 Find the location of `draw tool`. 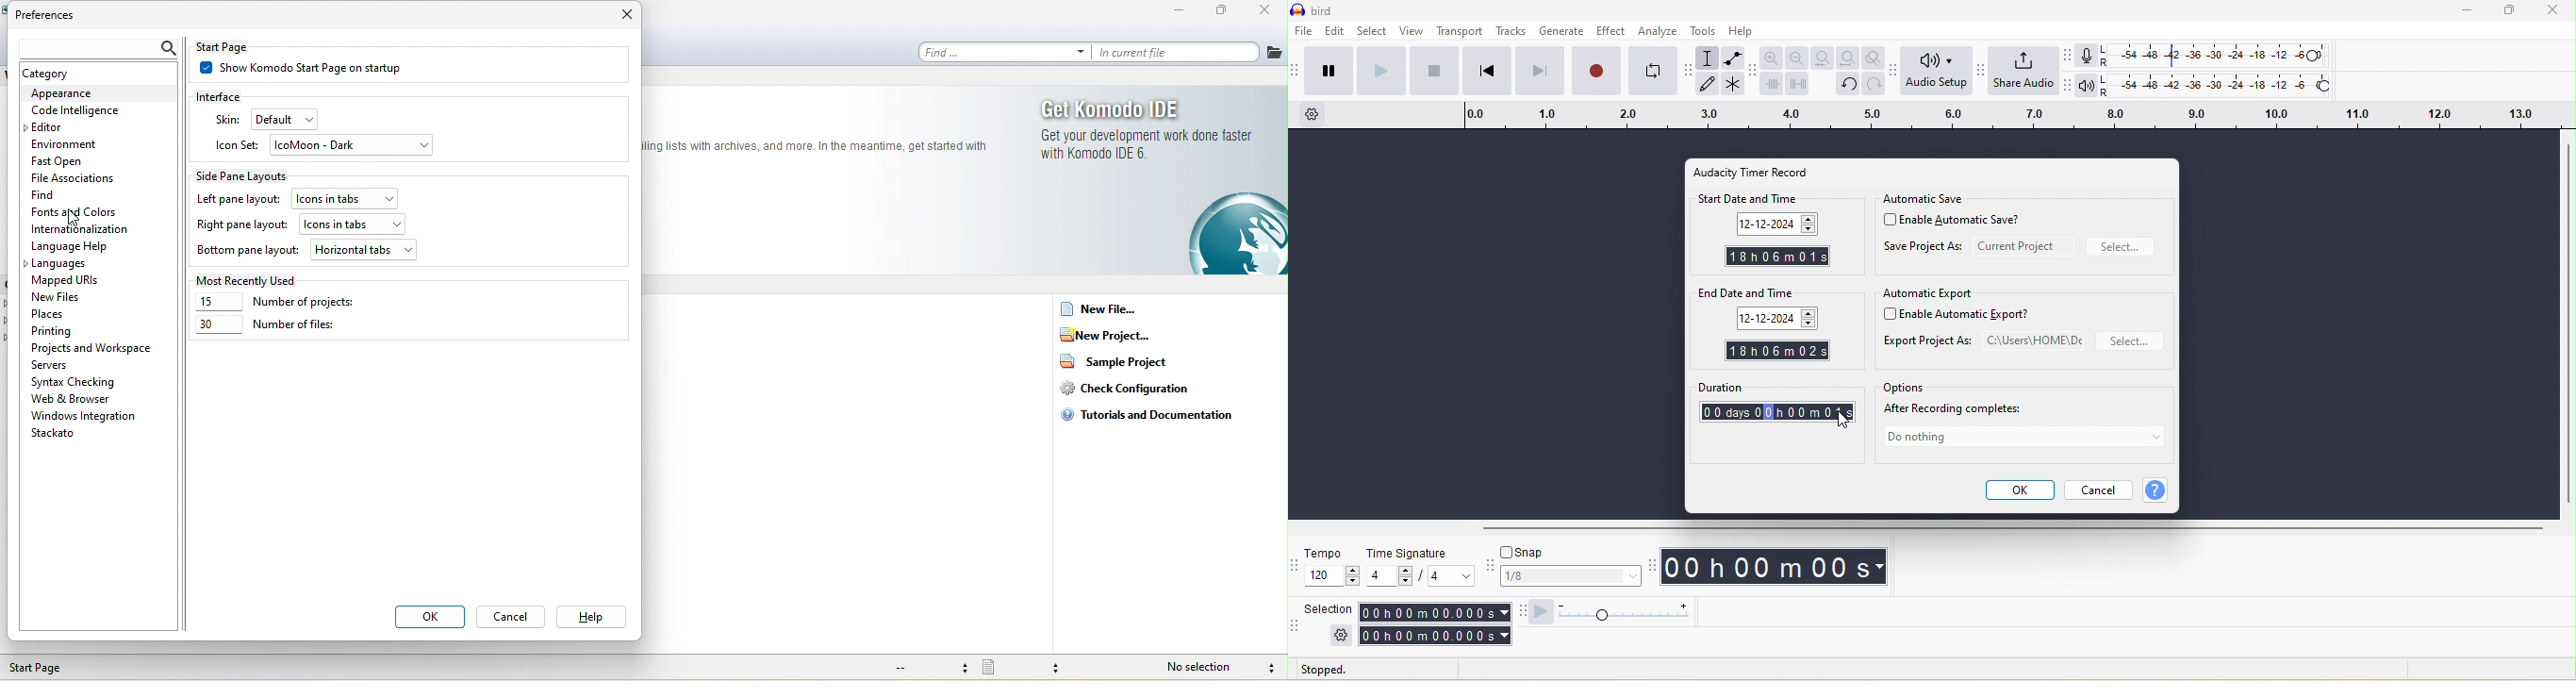

draw tool is located at coordinates (1711, 87).